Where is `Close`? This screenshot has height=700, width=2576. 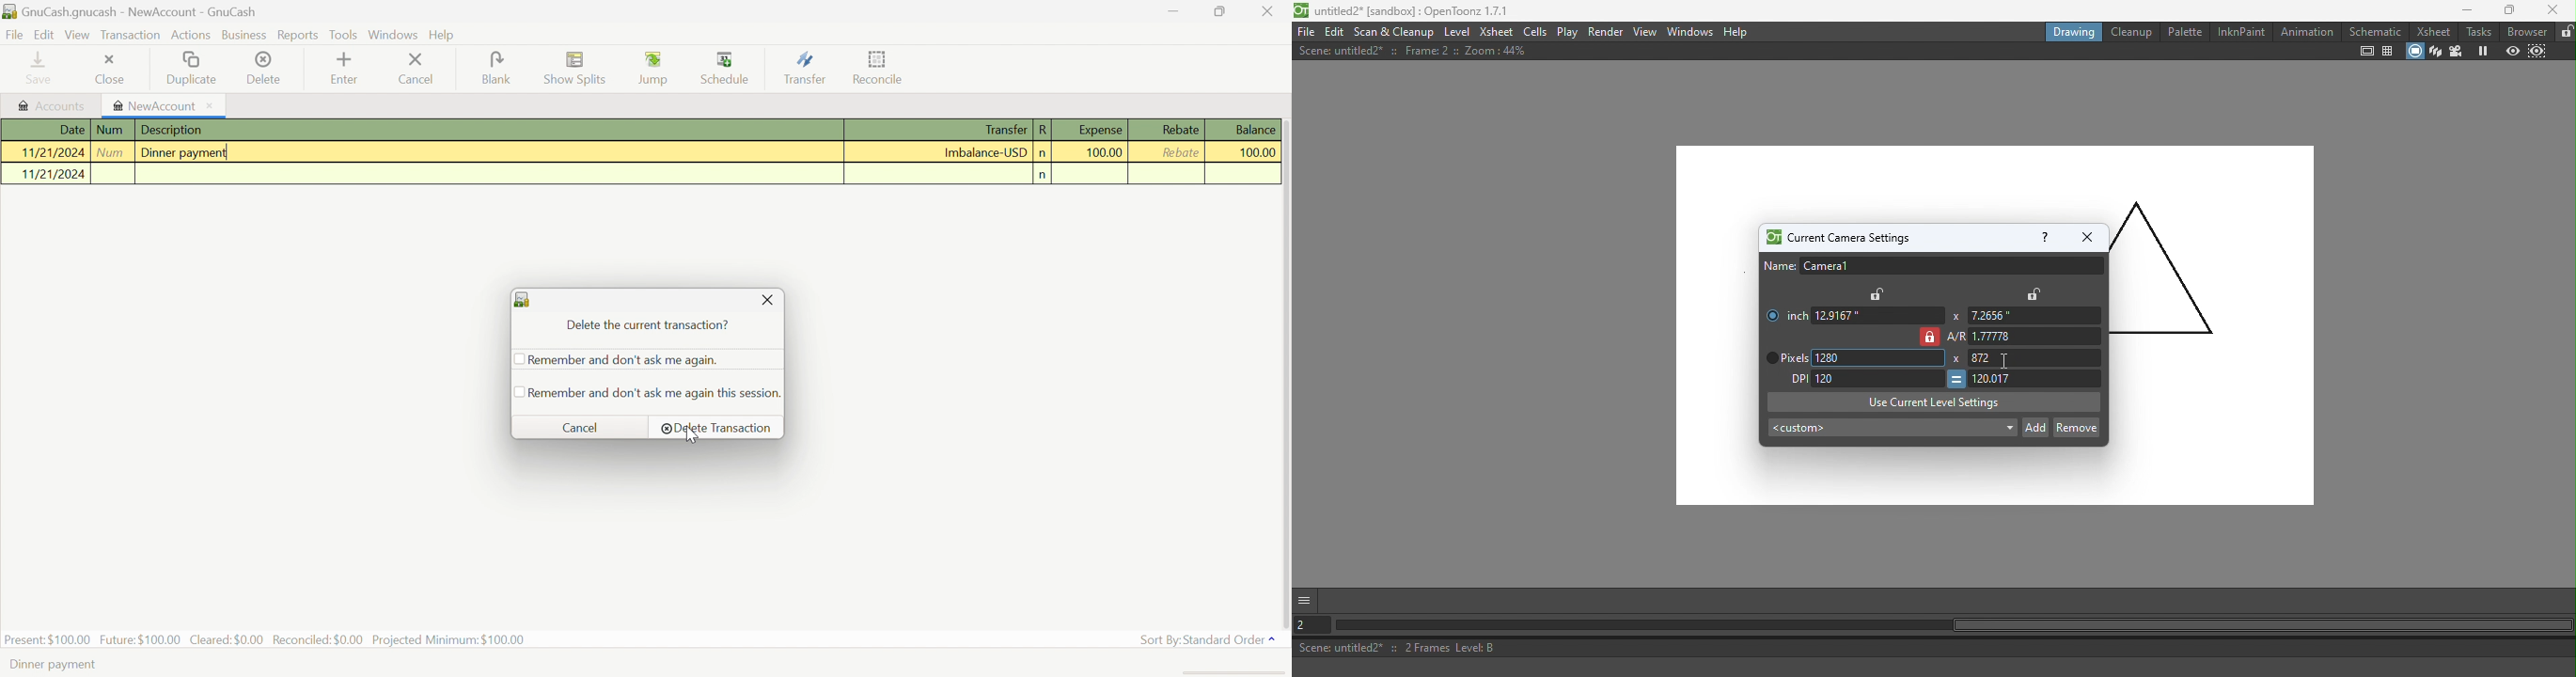
Close is located at coordinates (766, 301).